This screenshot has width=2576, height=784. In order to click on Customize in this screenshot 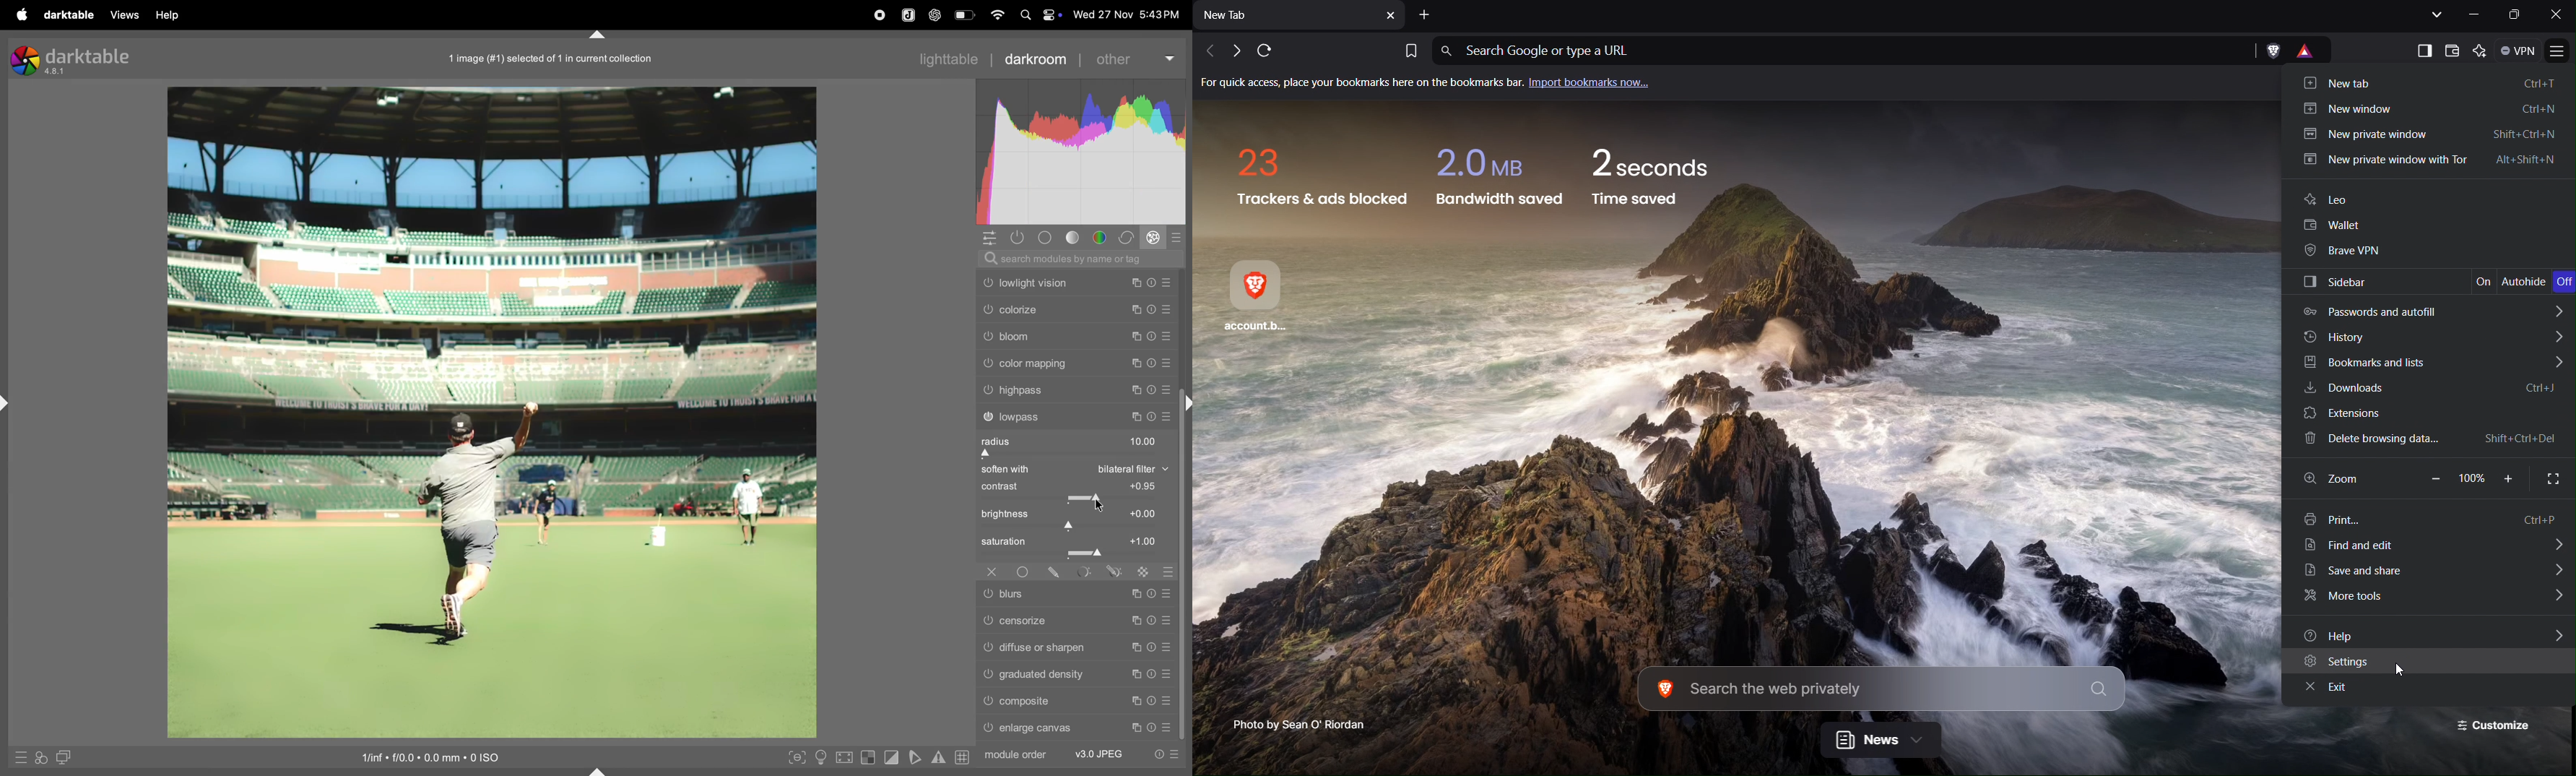, I will do `click(2496, 725)`.